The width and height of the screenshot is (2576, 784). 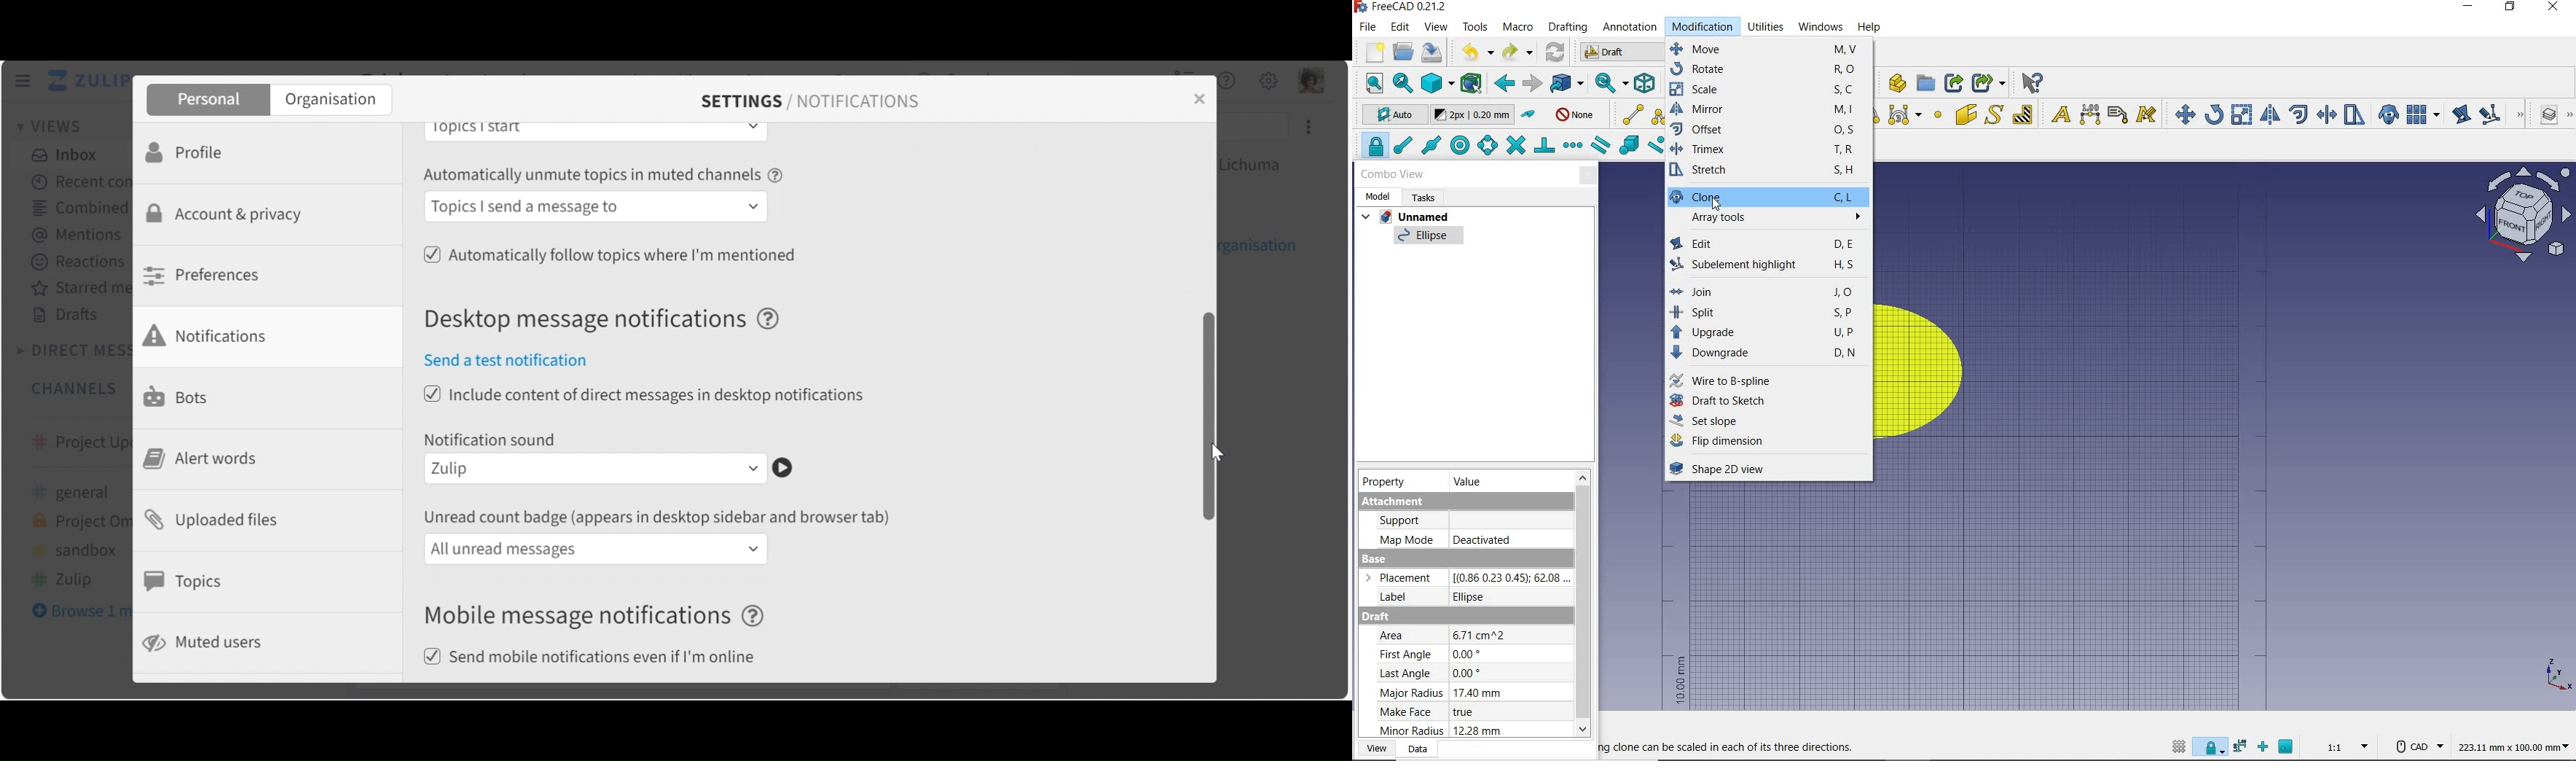 I want to click on tasks, so click(x=1427, y=198).